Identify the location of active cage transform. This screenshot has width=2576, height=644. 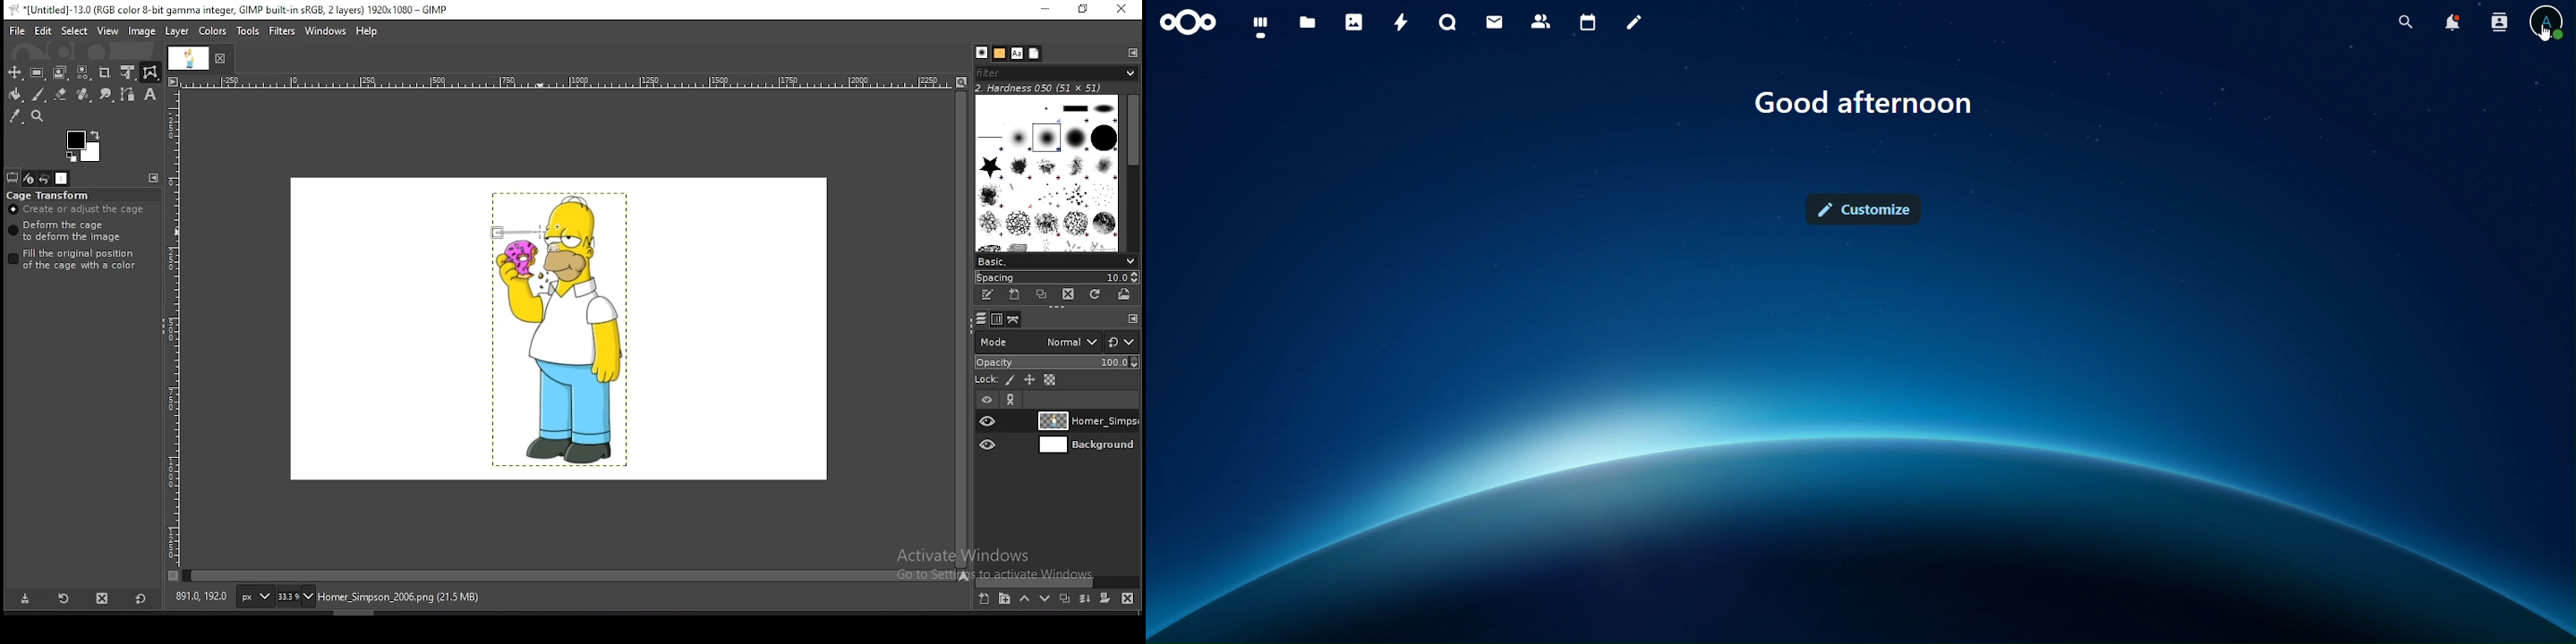
(515, 231).